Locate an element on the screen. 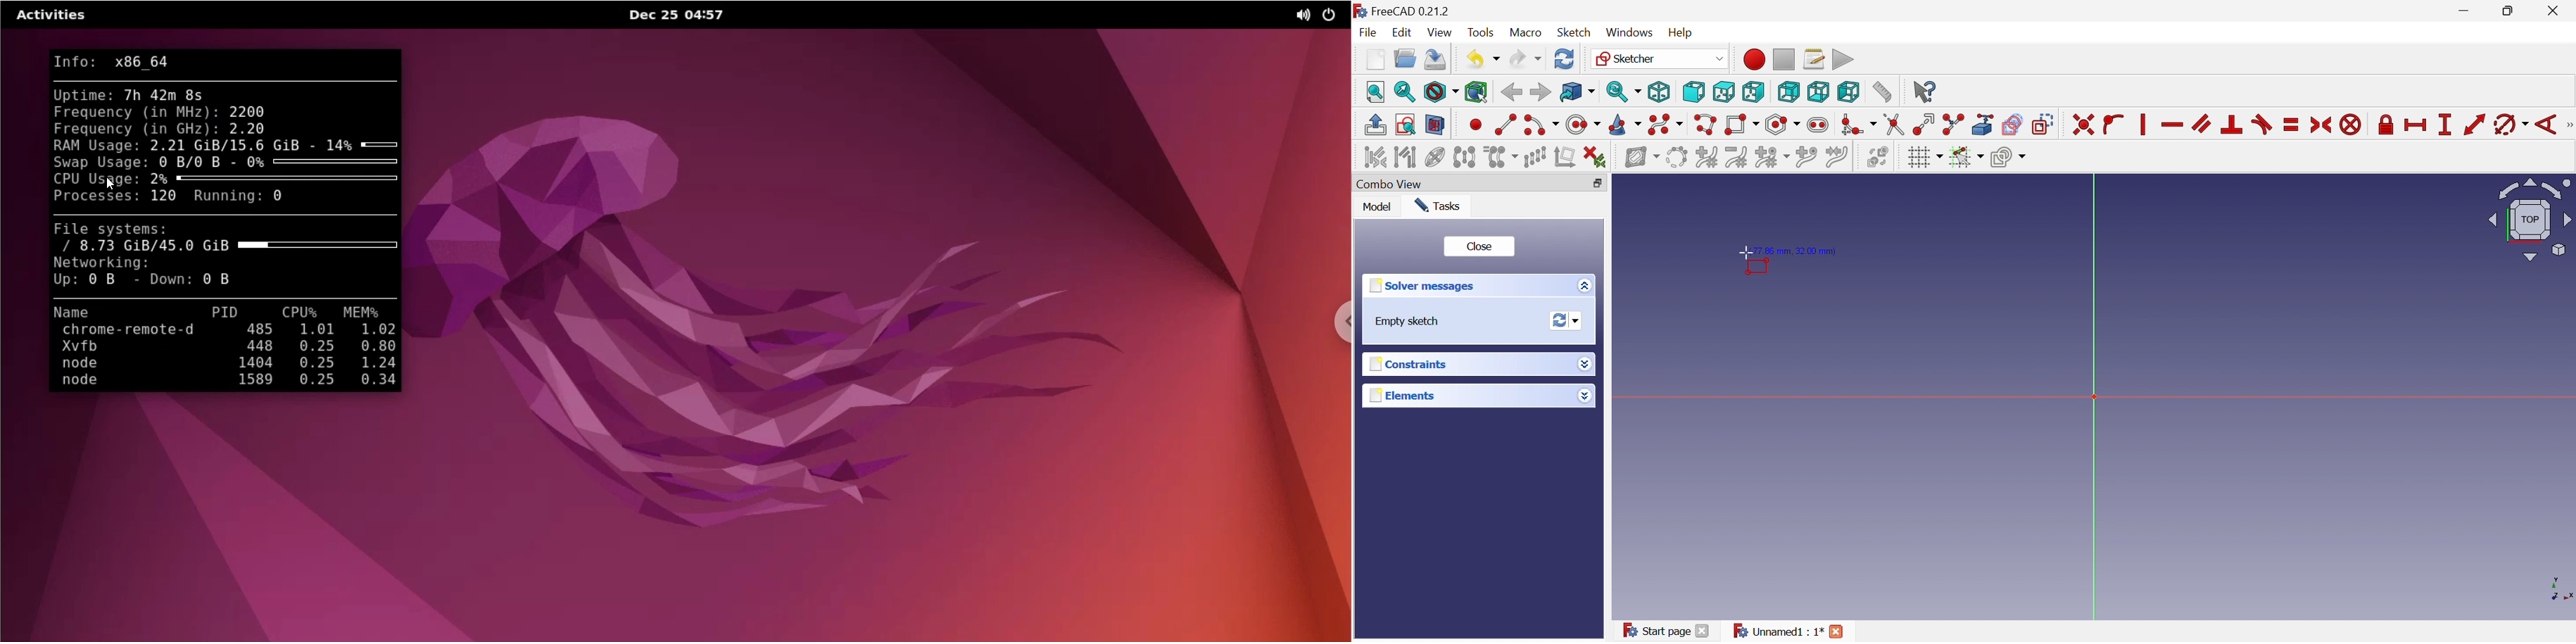 The height and width of the screenshot is (644, 2576). Macro recording... is located at coordinates (1753, 59).